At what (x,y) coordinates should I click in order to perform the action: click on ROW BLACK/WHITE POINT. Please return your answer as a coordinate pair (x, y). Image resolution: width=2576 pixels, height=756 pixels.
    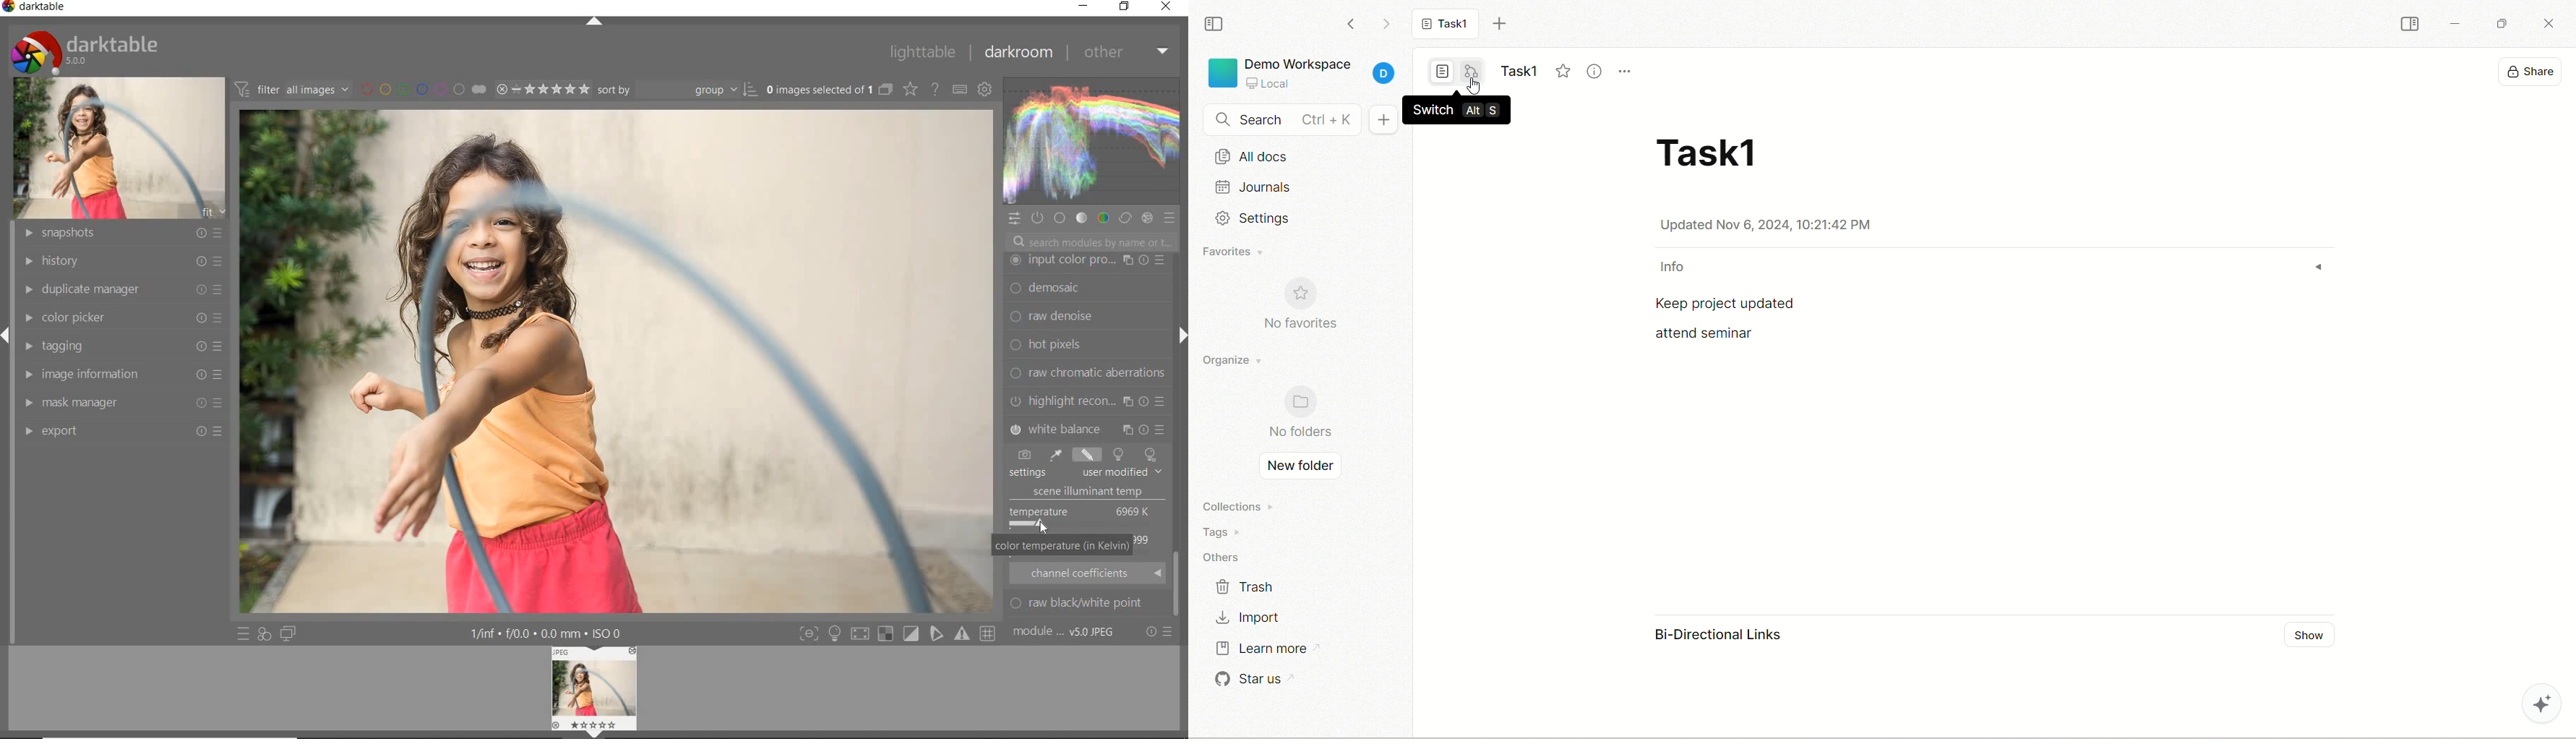
    Looking at the image, I should click on (1086, 603).